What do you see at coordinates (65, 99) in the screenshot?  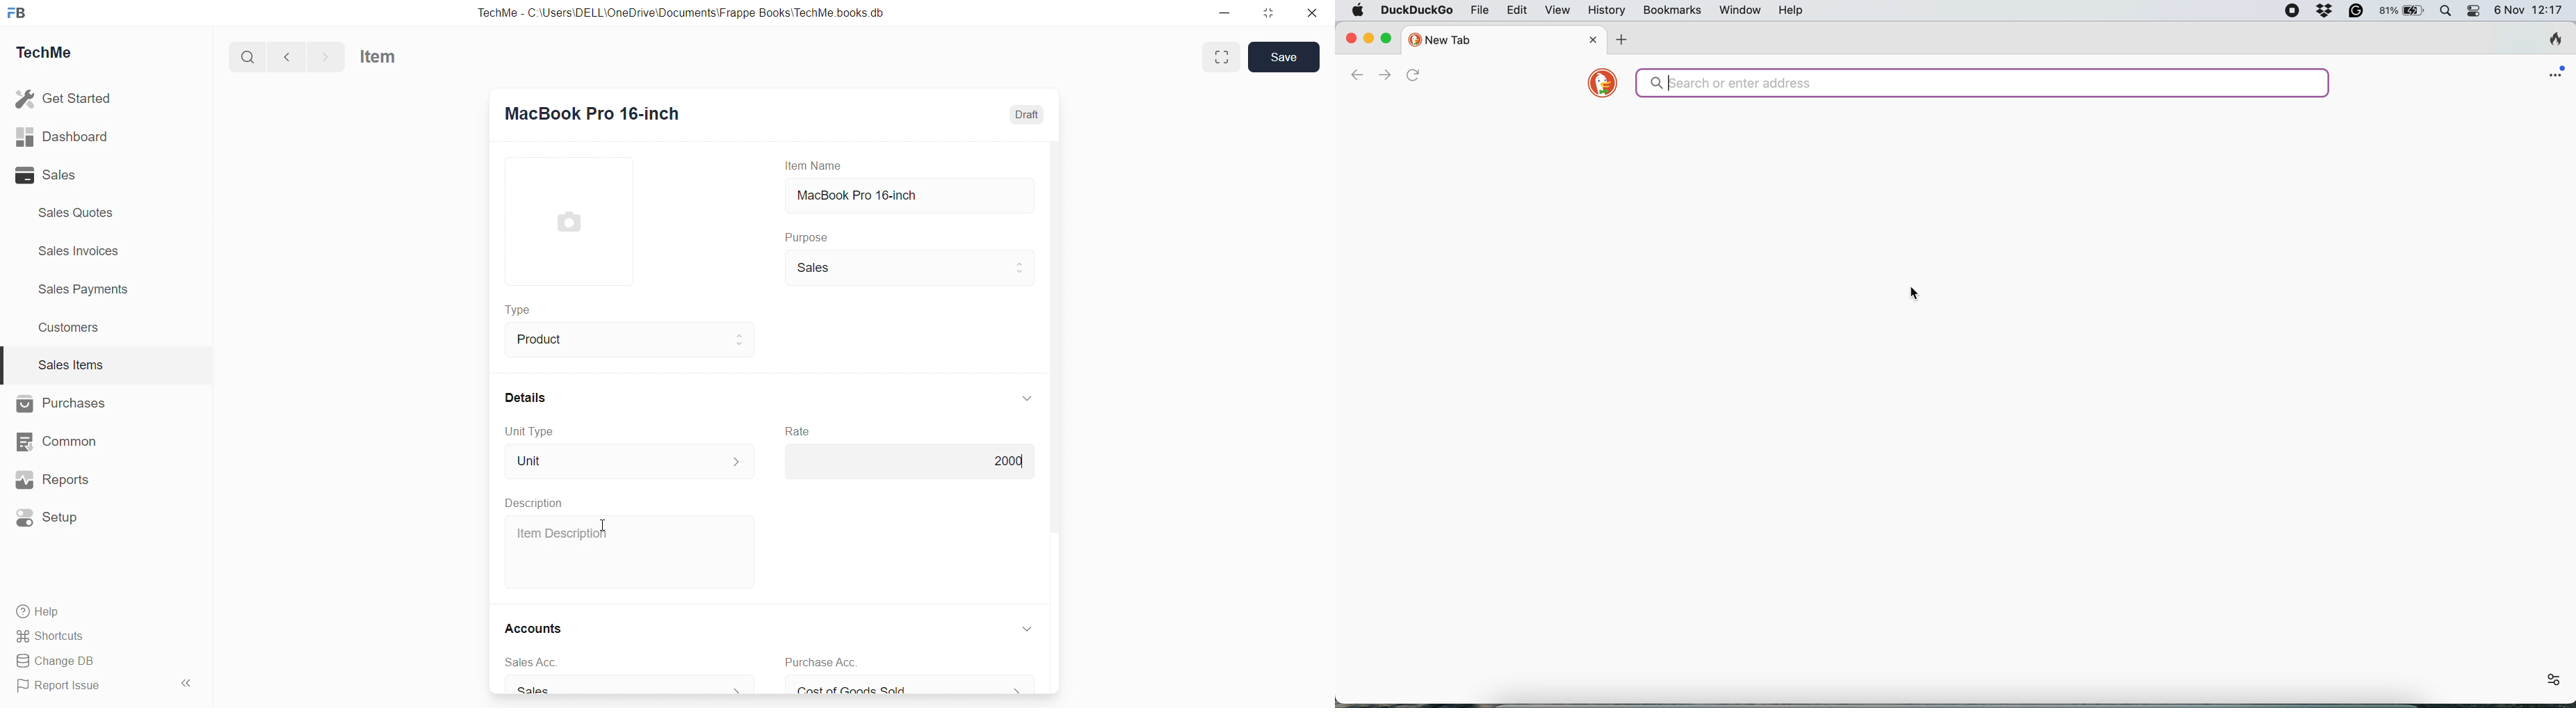 I see `Get Started` at bounding box center [65, 99].